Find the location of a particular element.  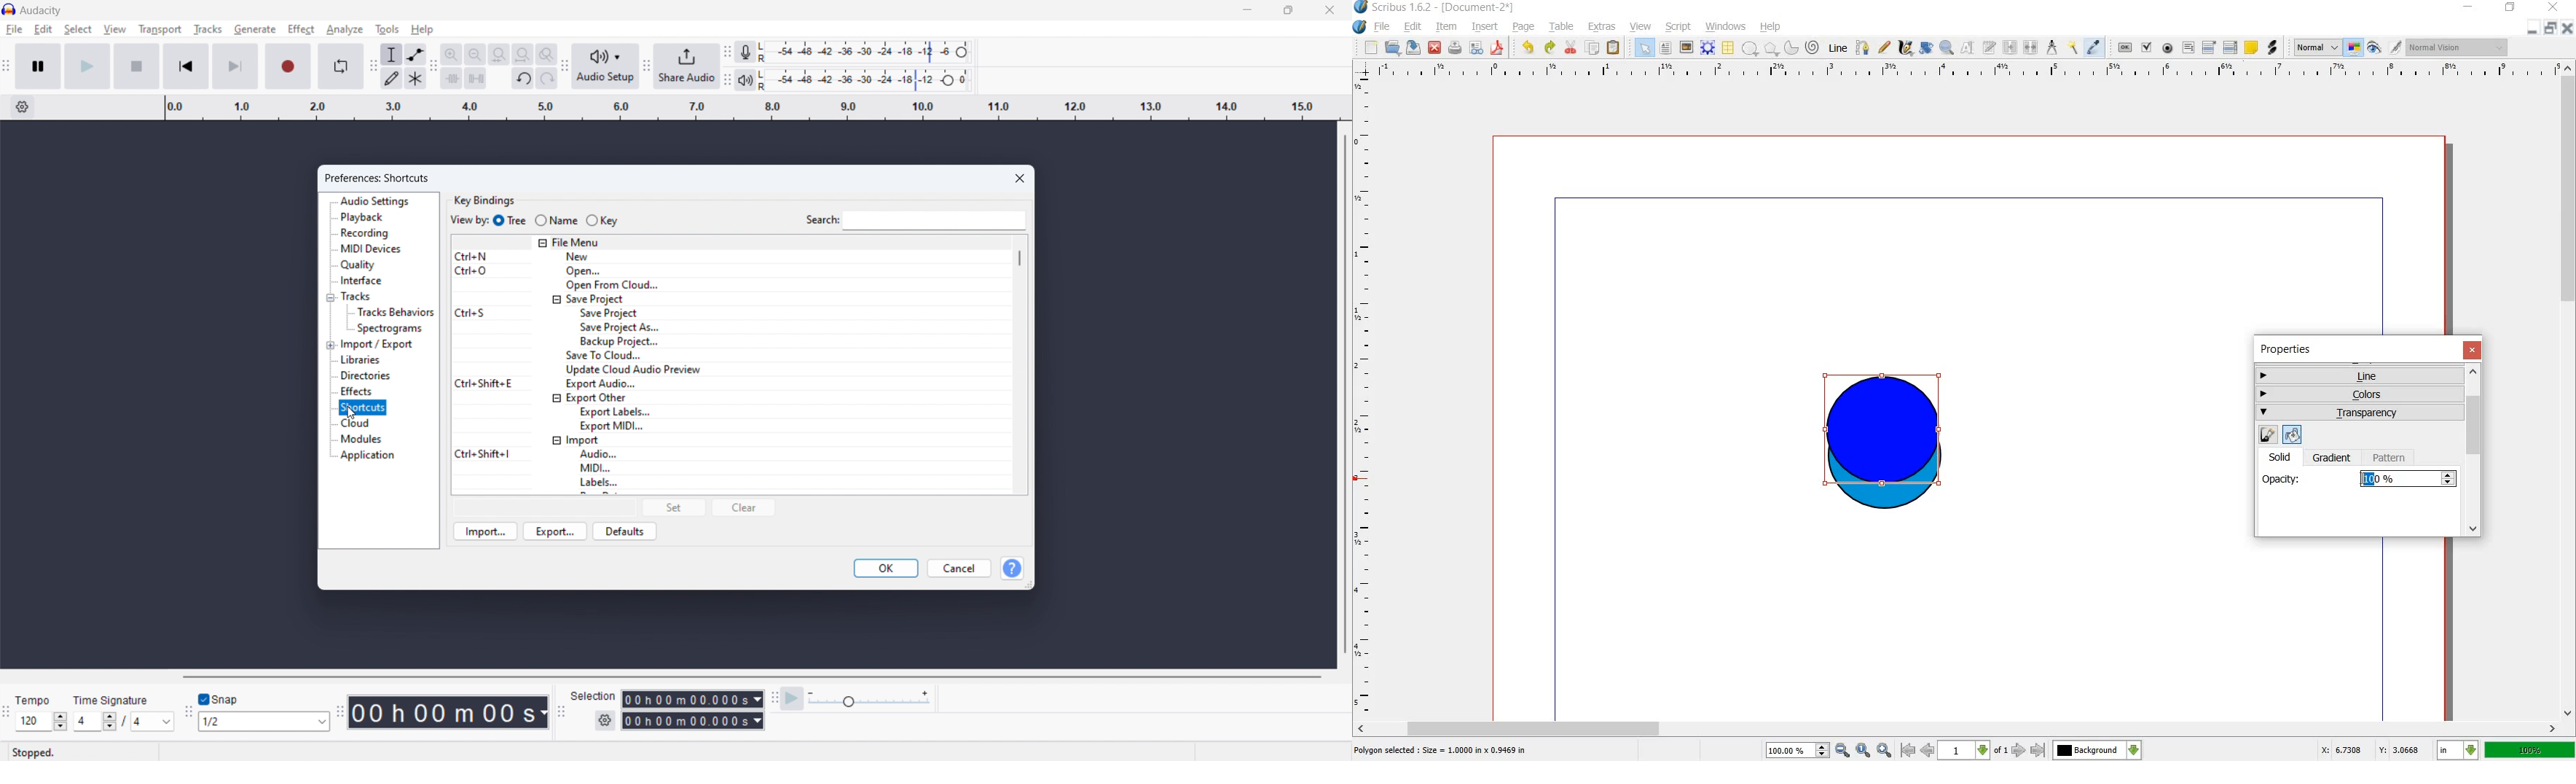

toggle zoom is located at coordinates (546, 54).